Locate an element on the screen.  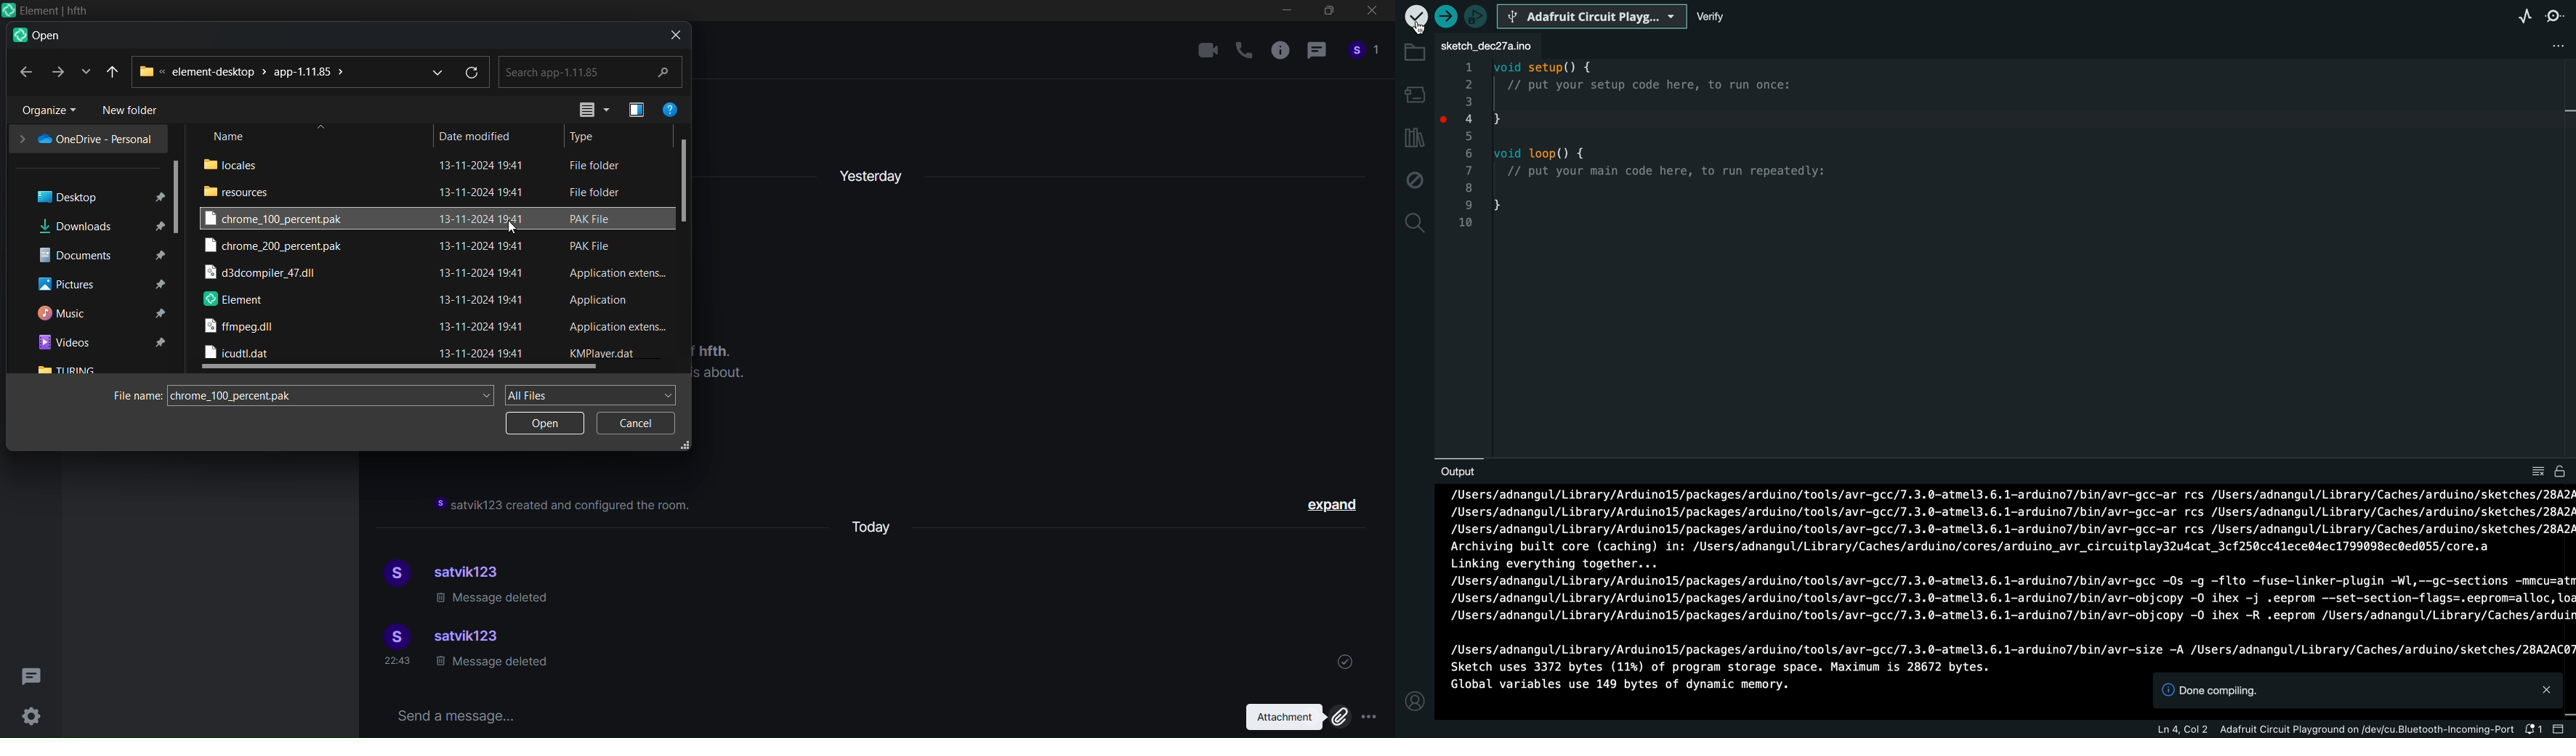
organize is located at coordinates (43, 110).